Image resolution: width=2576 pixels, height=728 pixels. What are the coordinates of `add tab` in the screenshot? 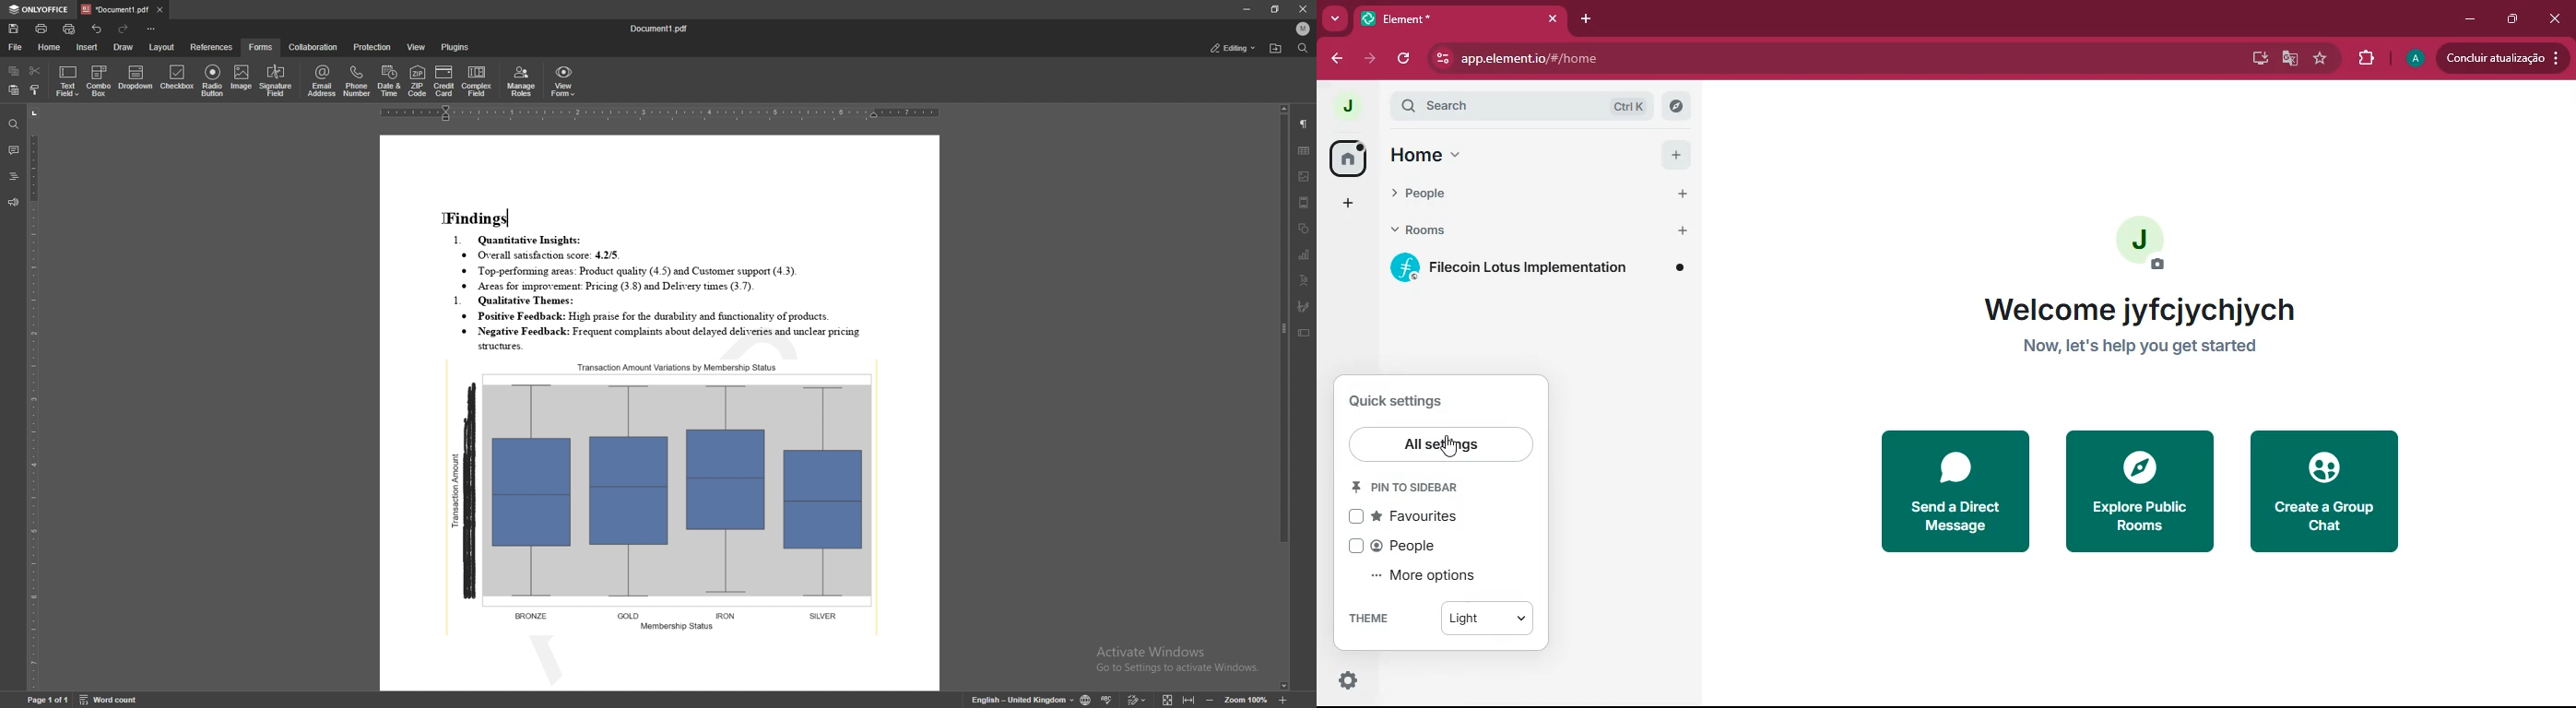 It's located at (1586, 19).